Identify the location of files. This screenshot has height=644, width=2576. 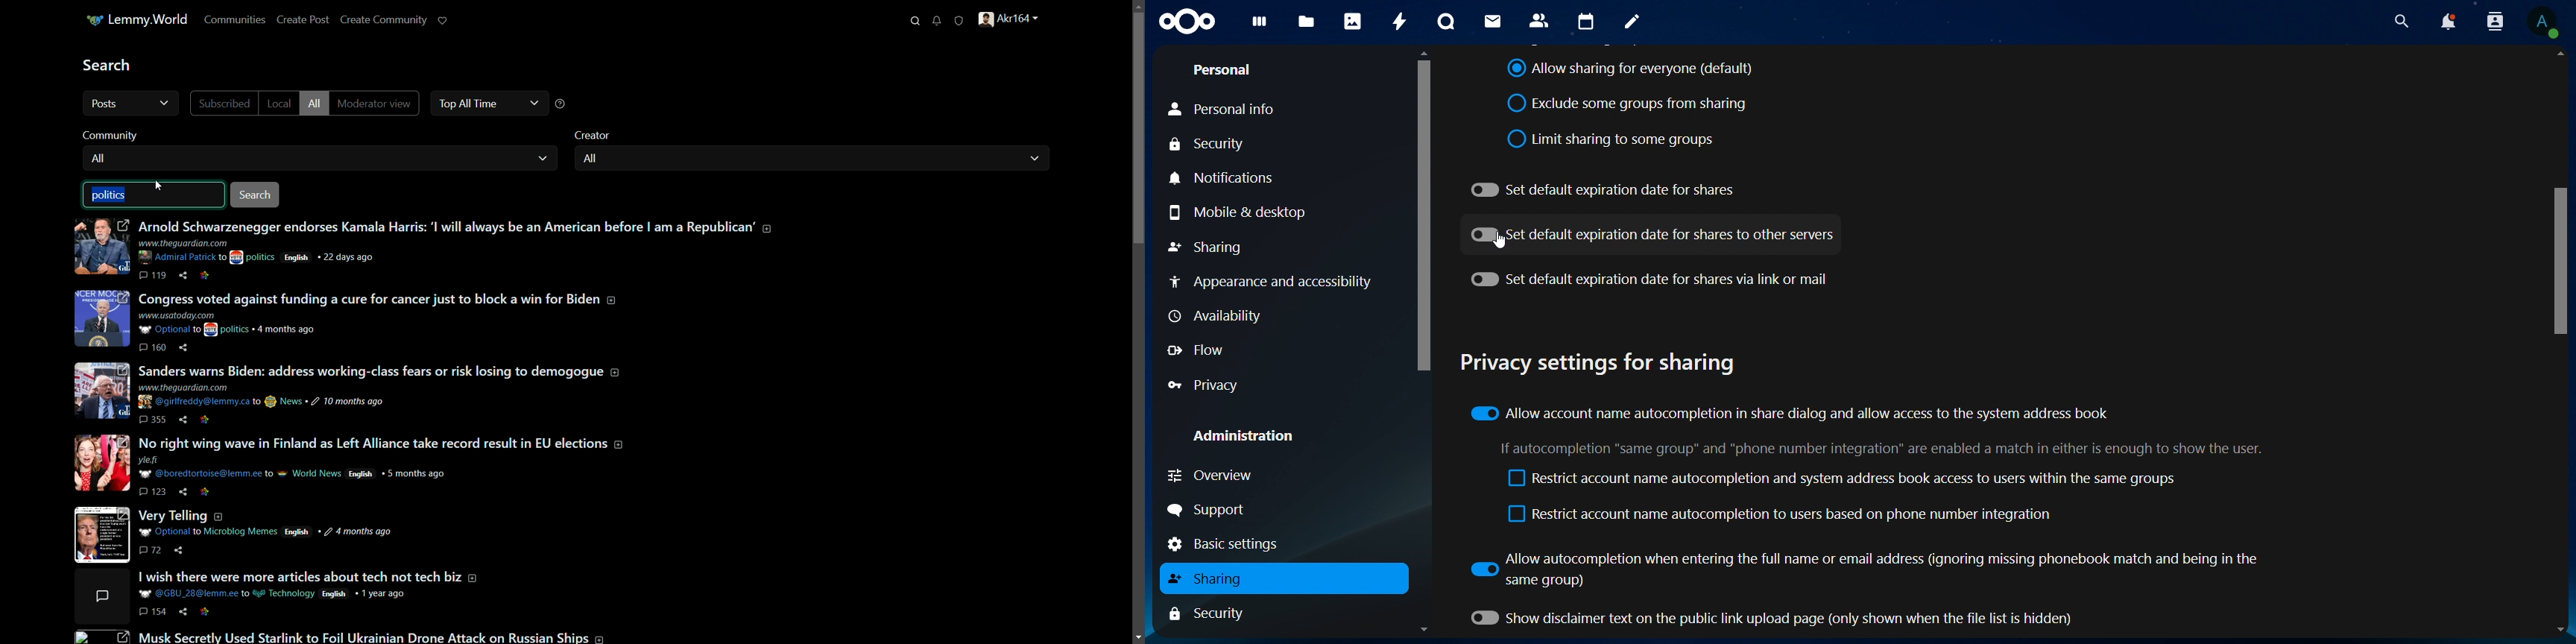
(1307, 20).